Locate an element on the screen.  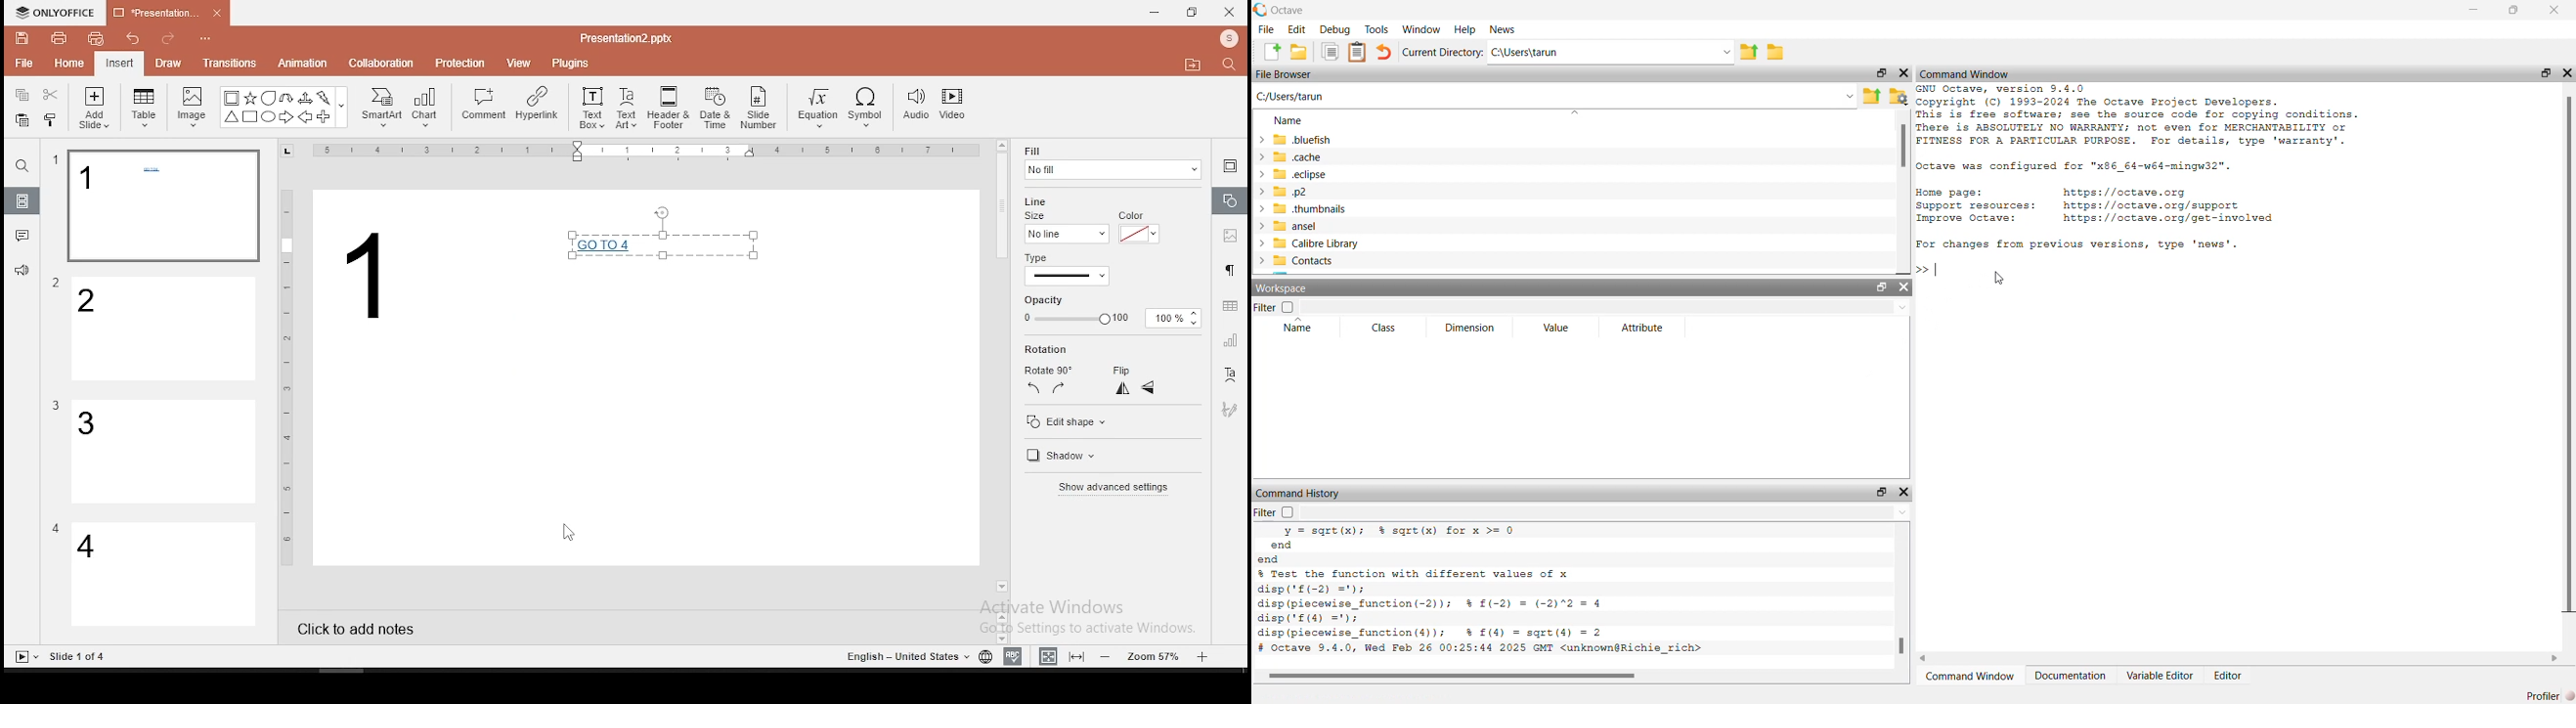
Arrow triways is located at coordinates (306, 98).